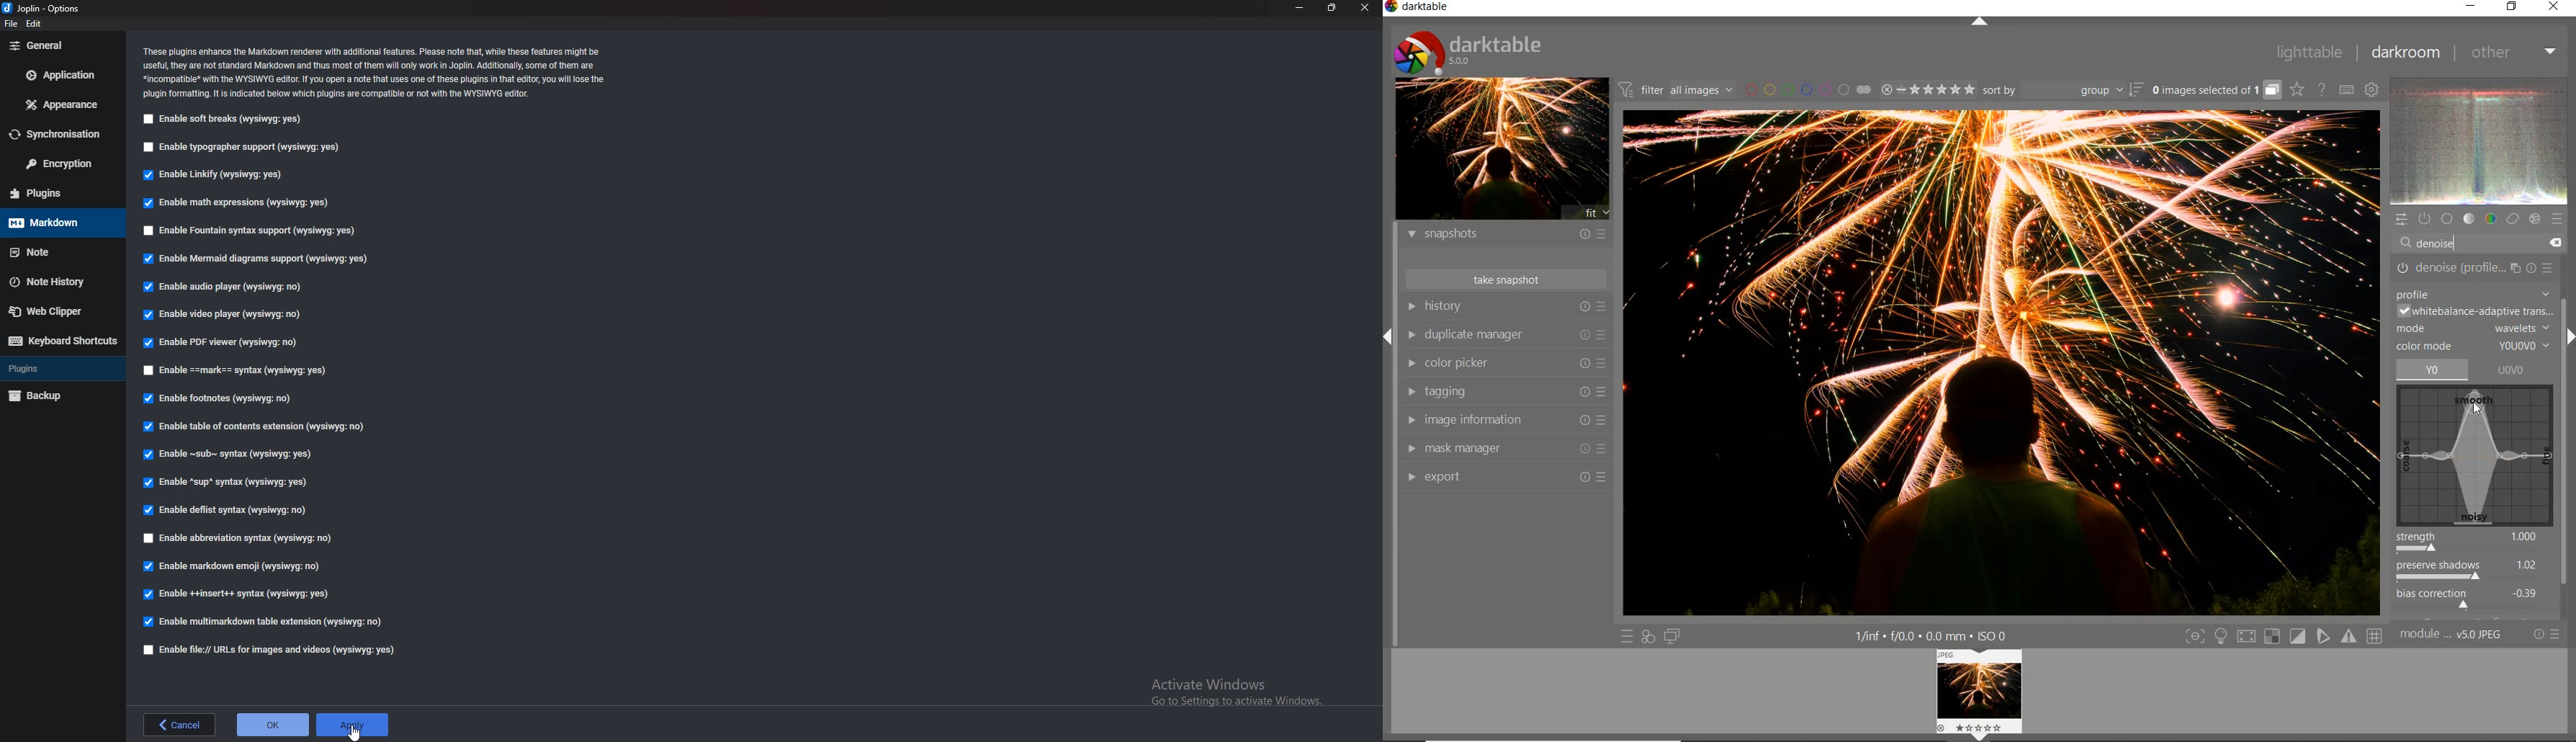 This screenshot has width=2576, height=756. What do you see at coordinates (1390, 337) in the screenshot?
I see `Expand/Collapse` at bounding box center [1390, 337].